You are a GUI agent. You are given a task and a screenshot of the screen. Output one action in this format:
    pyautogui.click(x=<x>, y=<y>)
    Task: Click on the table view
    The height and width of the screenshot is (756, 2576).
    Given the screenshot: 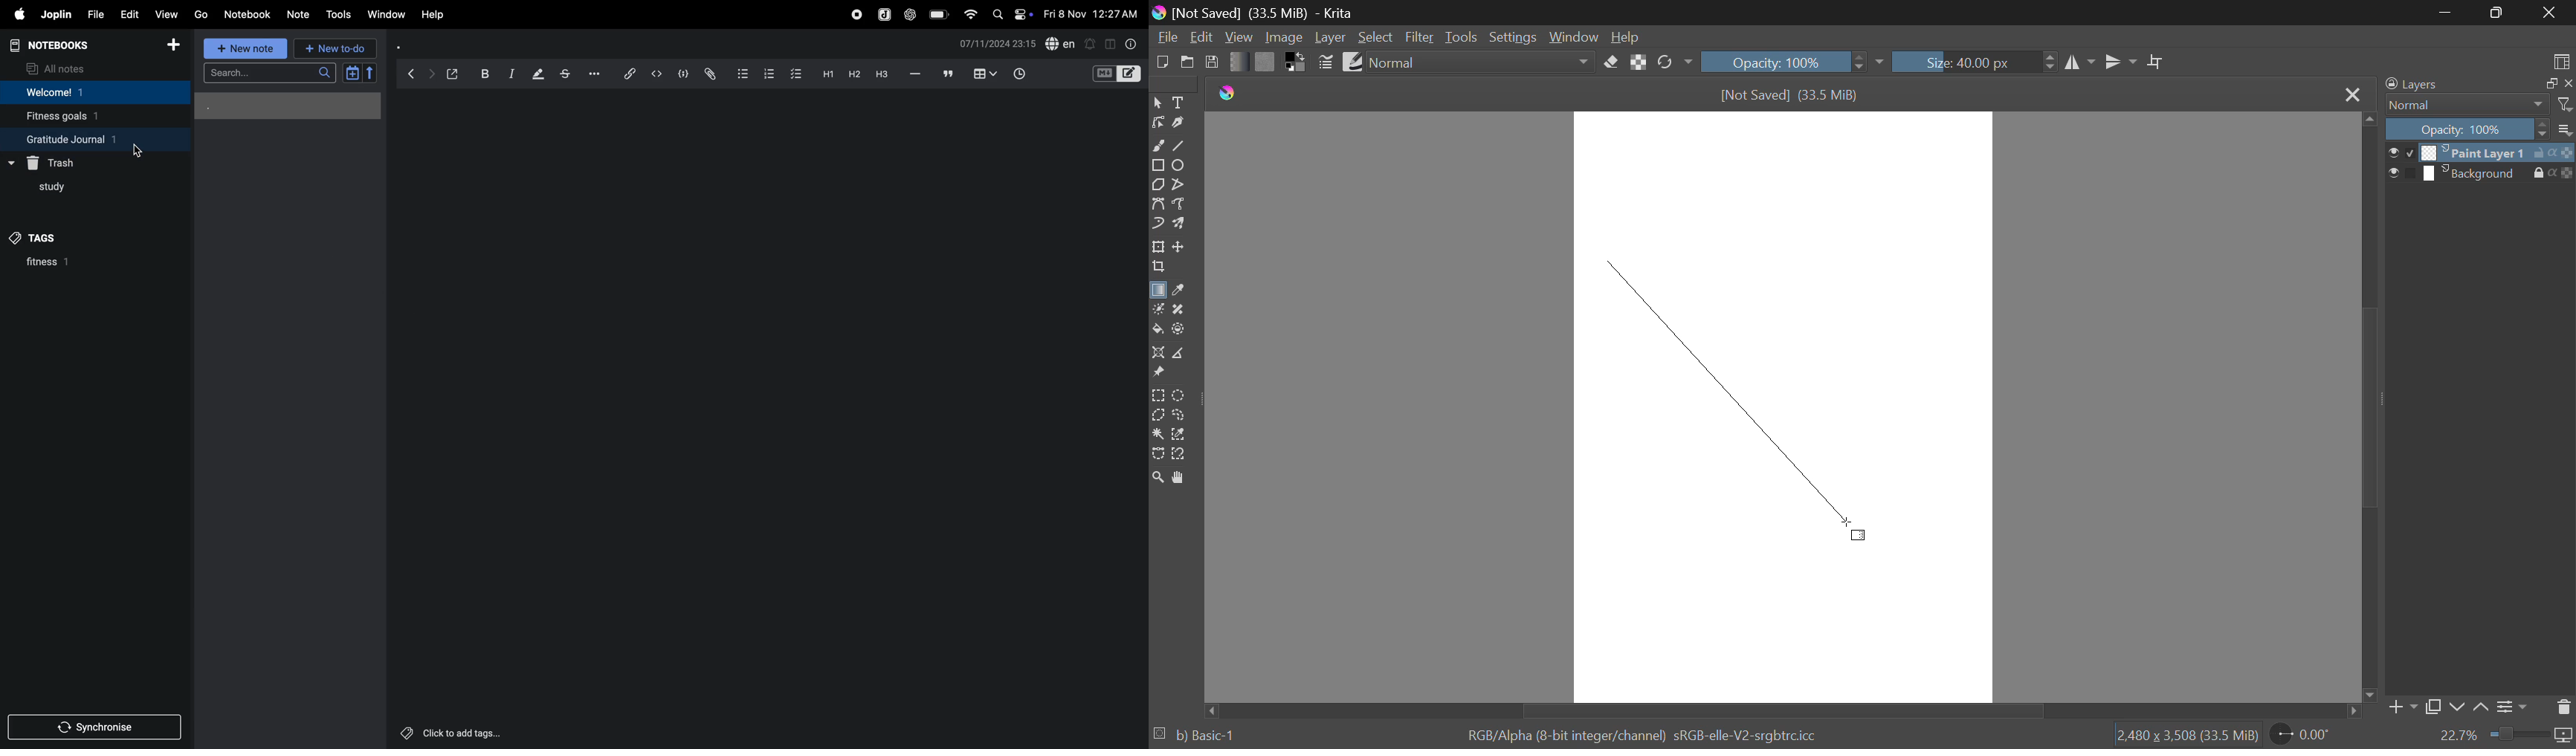 What is the action you would take?
    pyautogui.click(x=987, y=73)
    